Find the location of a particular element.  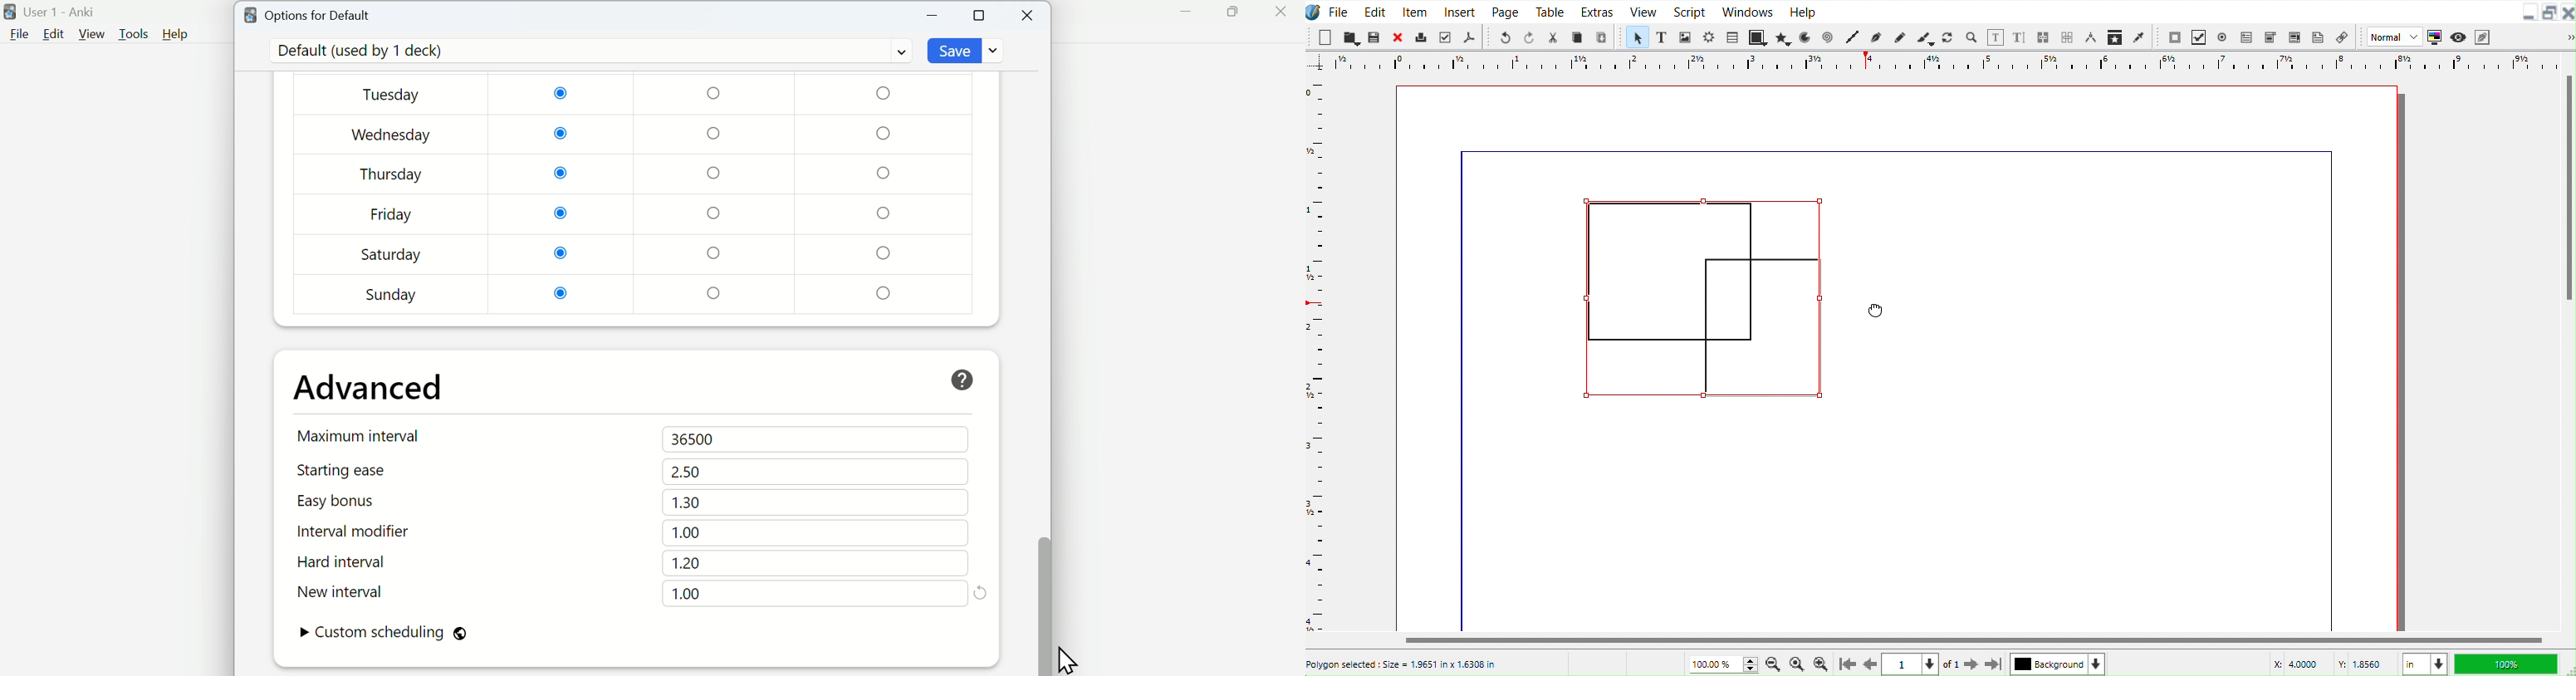

1.00 is located at coordinates (686, 594).